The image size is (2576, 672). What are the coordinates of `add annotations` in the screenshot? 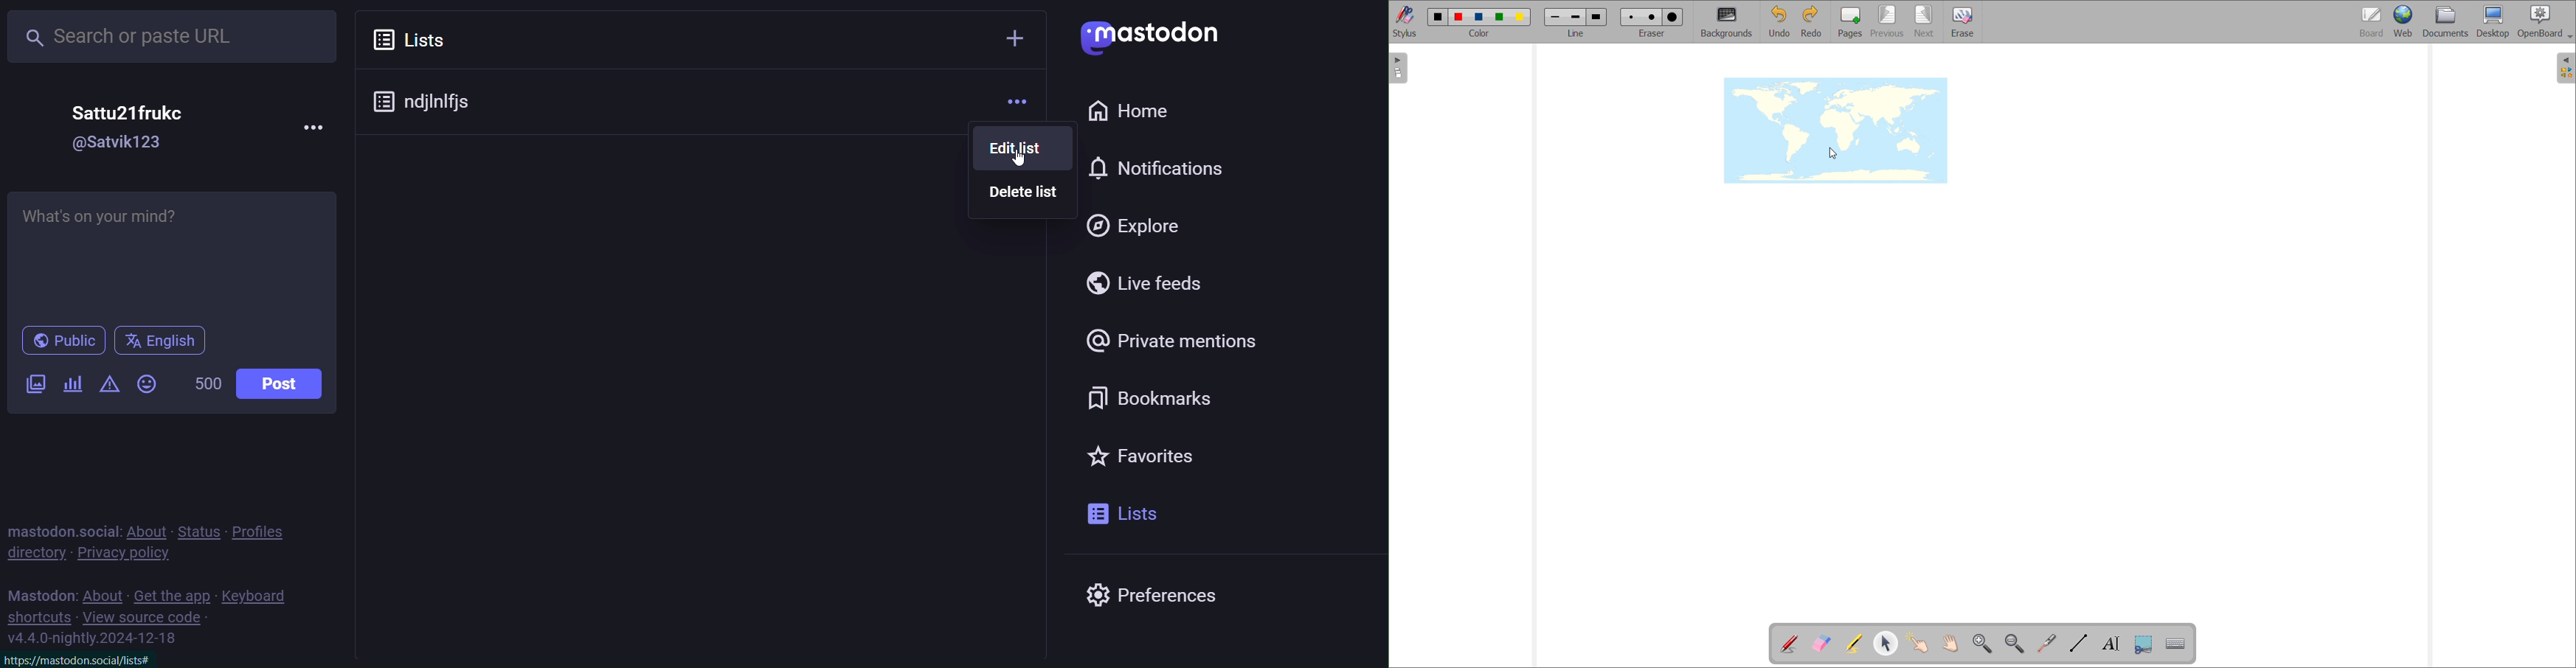 It's located at (1790, 643).